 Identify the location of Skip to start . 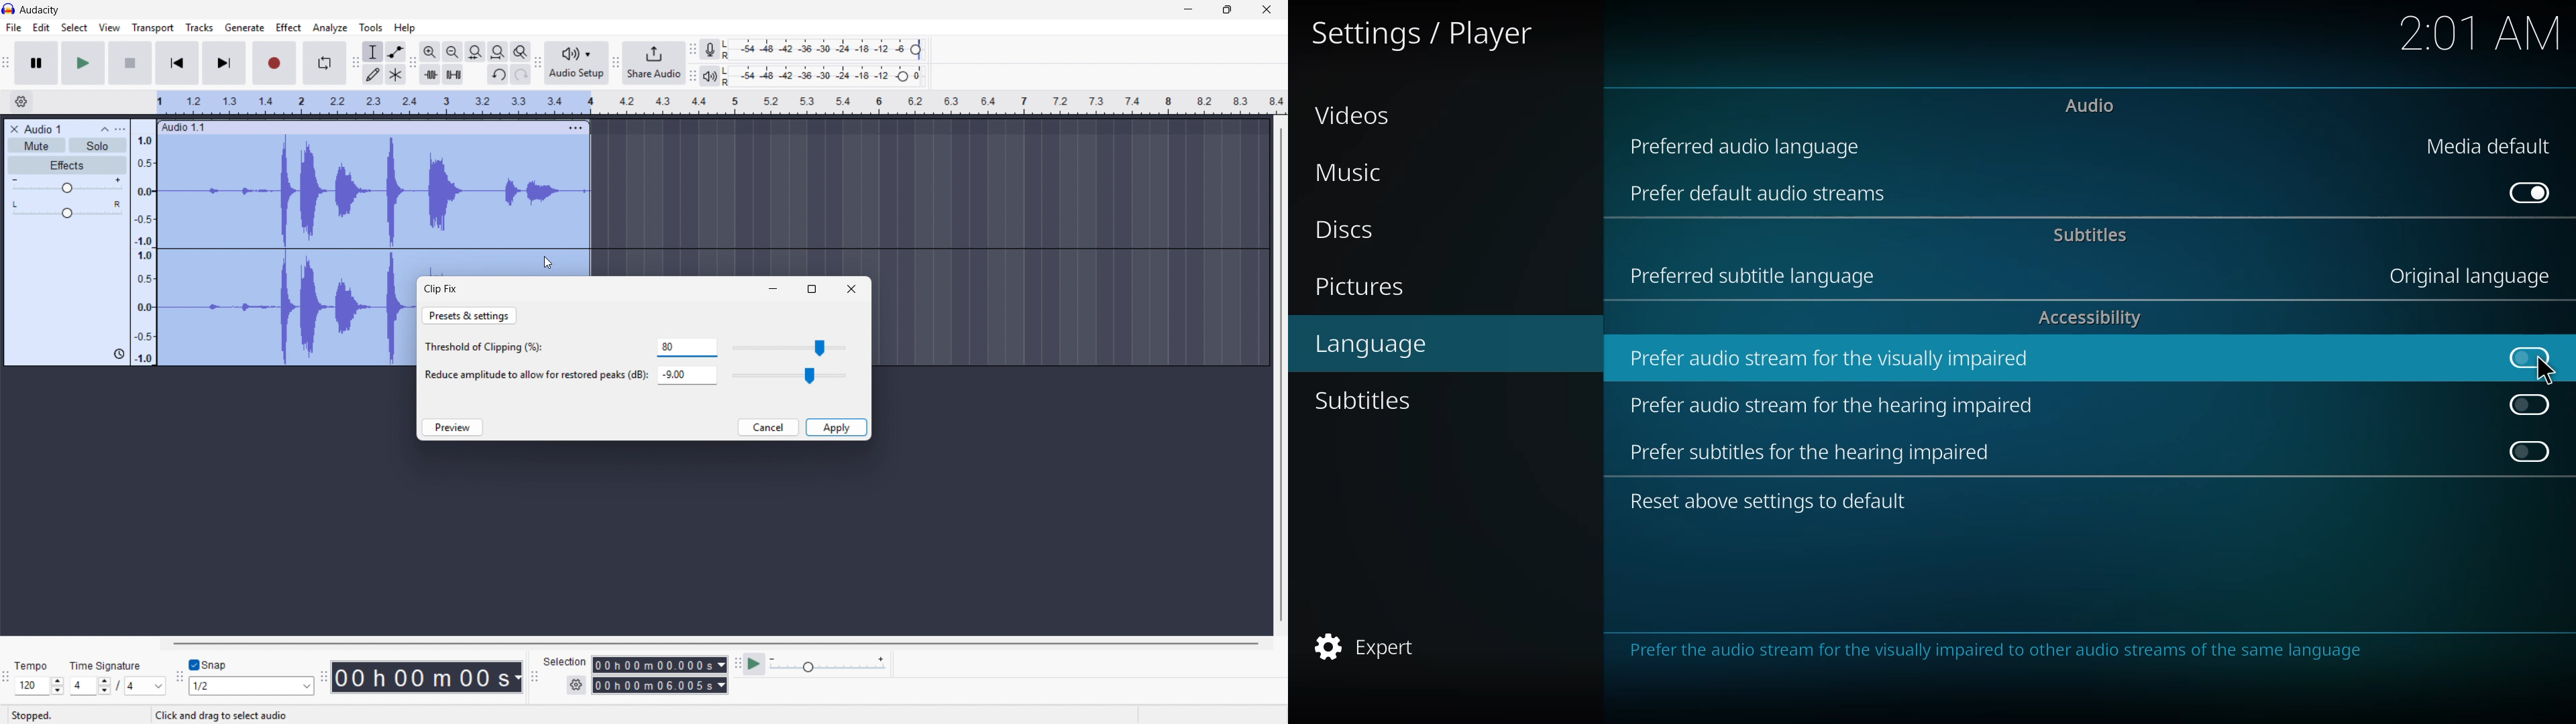
(176, 63).